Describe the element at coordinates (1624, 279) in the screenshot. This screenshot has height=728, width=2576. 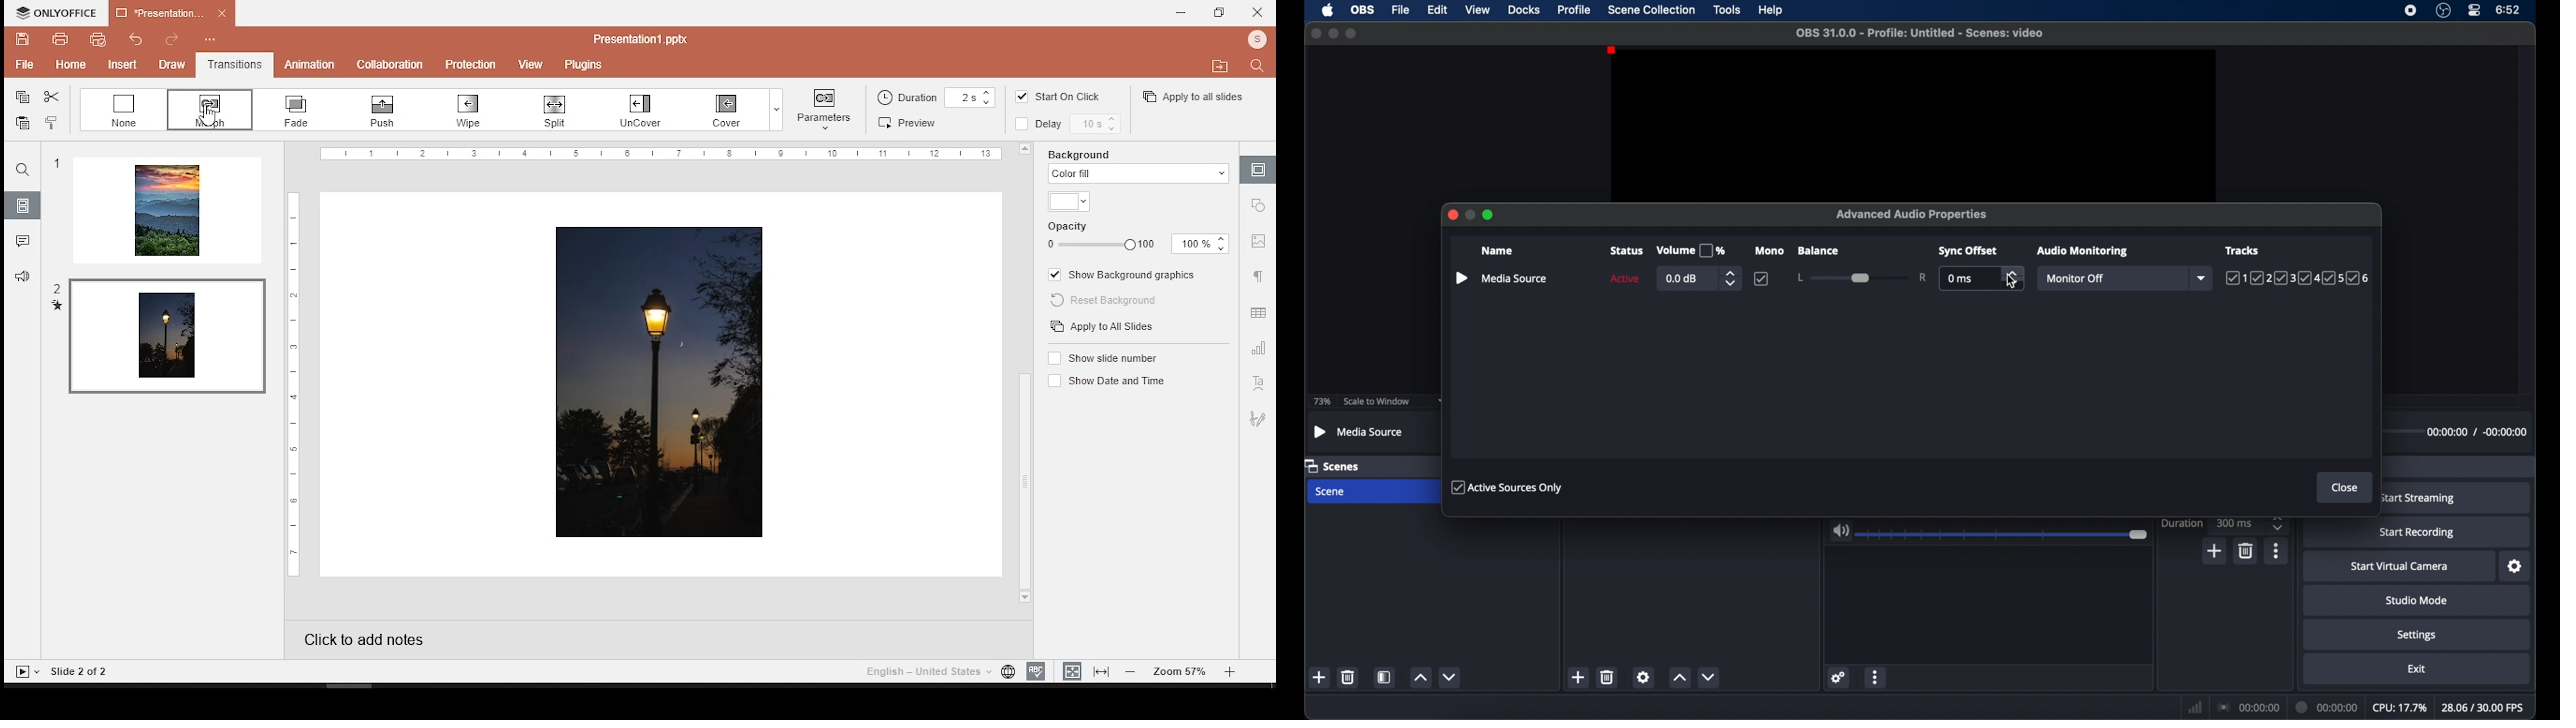
I see `active` at that location.